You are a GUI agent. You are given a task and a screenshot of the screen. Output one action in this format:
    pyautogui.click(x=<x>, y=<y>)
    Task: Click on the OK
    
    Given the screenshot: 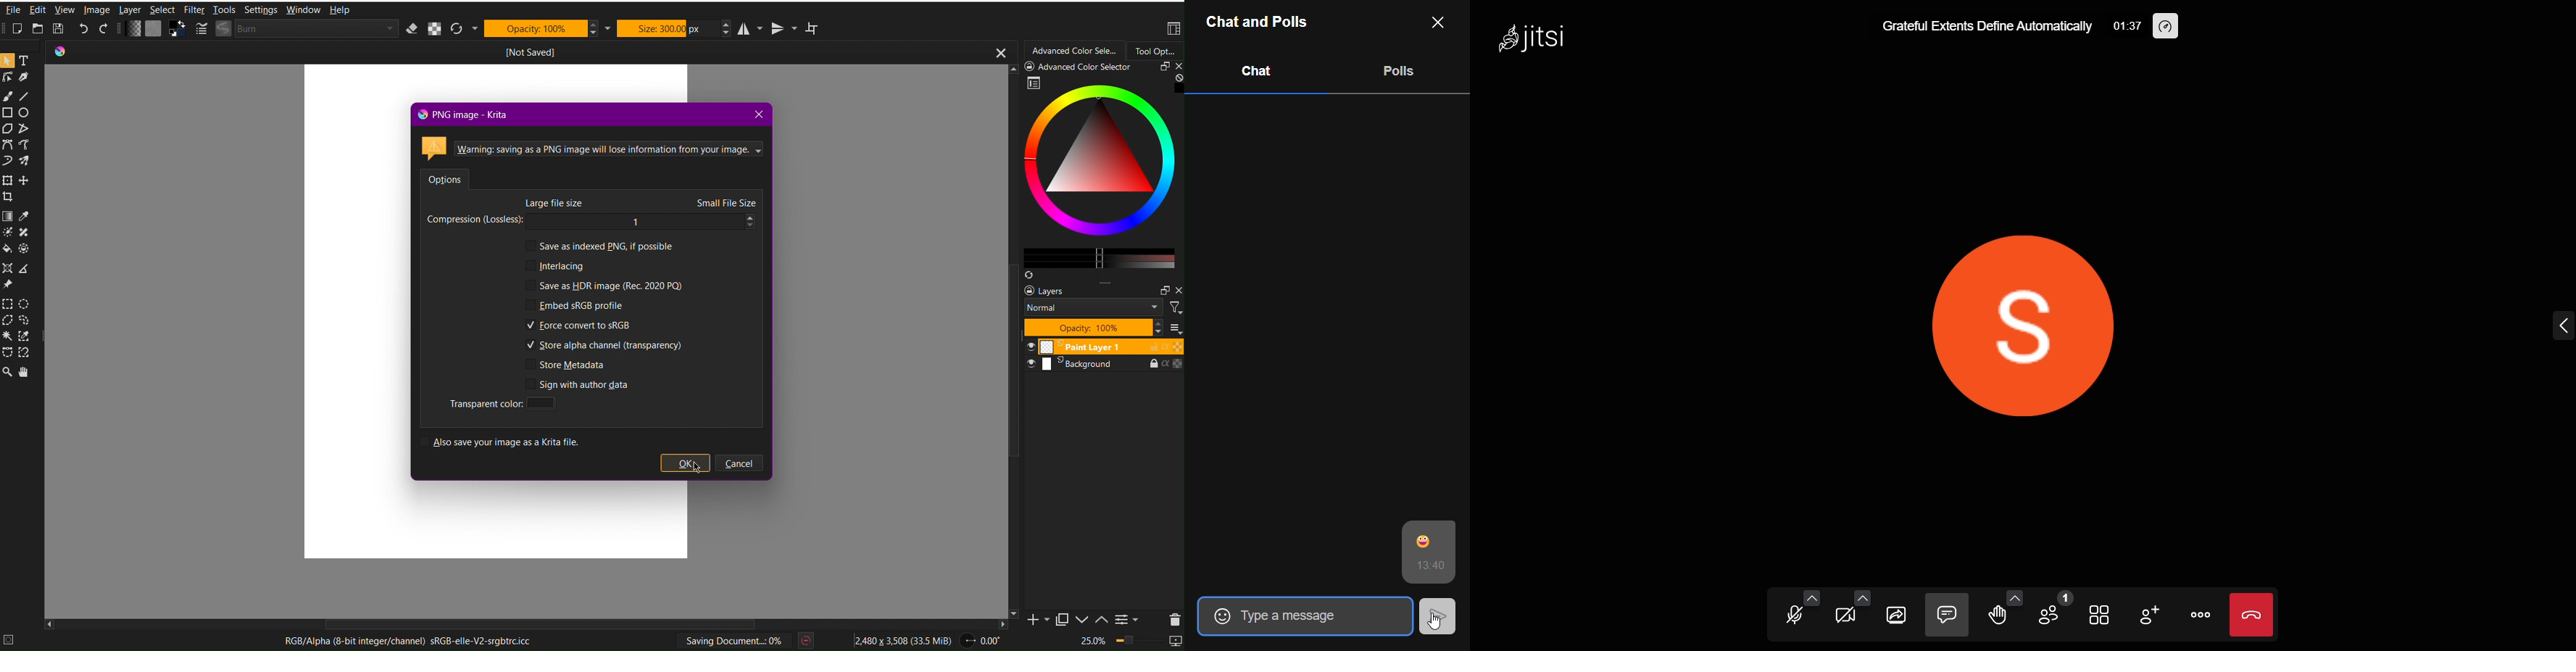 What is the action you would take?
    pyautogui.click(x=685, y=463)
    